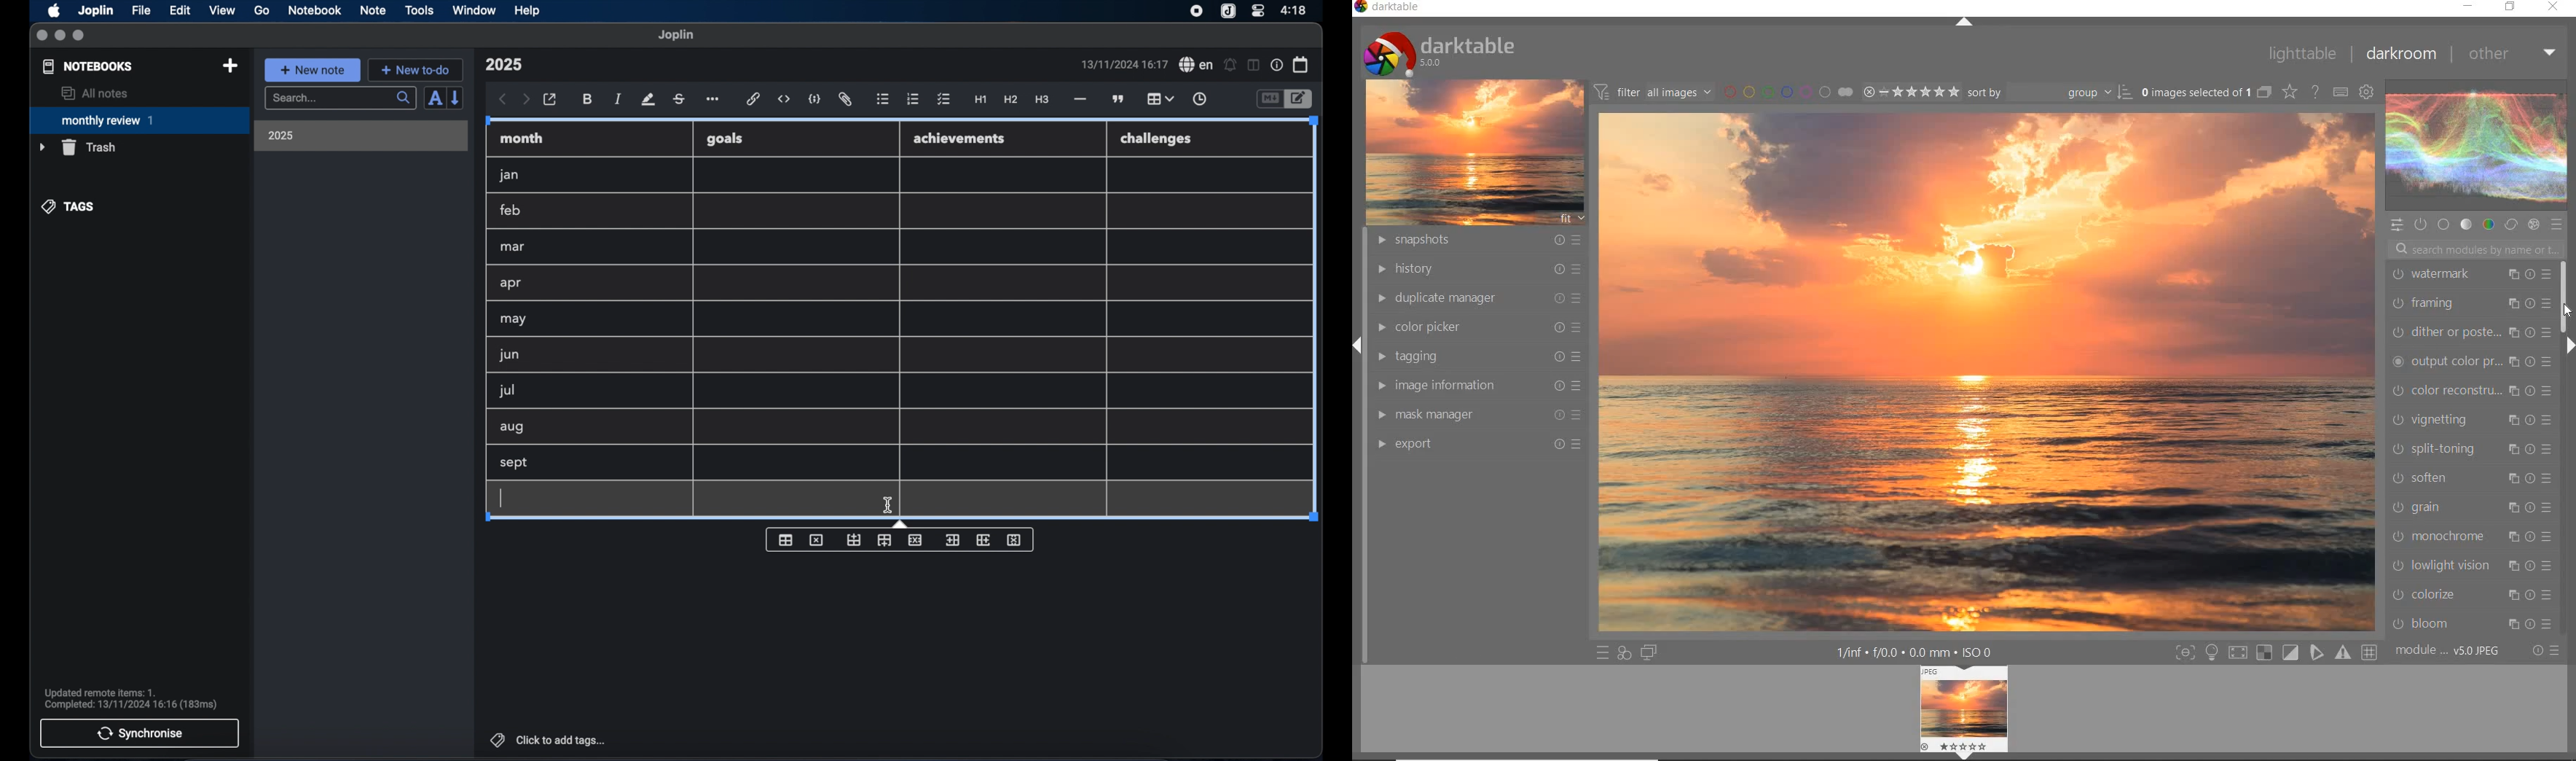 Image resolution: width=2576 pixels, height=784 pixels. Describe the element at coordinates (648, 99) in the screenshot. I see `highlight` at that location.